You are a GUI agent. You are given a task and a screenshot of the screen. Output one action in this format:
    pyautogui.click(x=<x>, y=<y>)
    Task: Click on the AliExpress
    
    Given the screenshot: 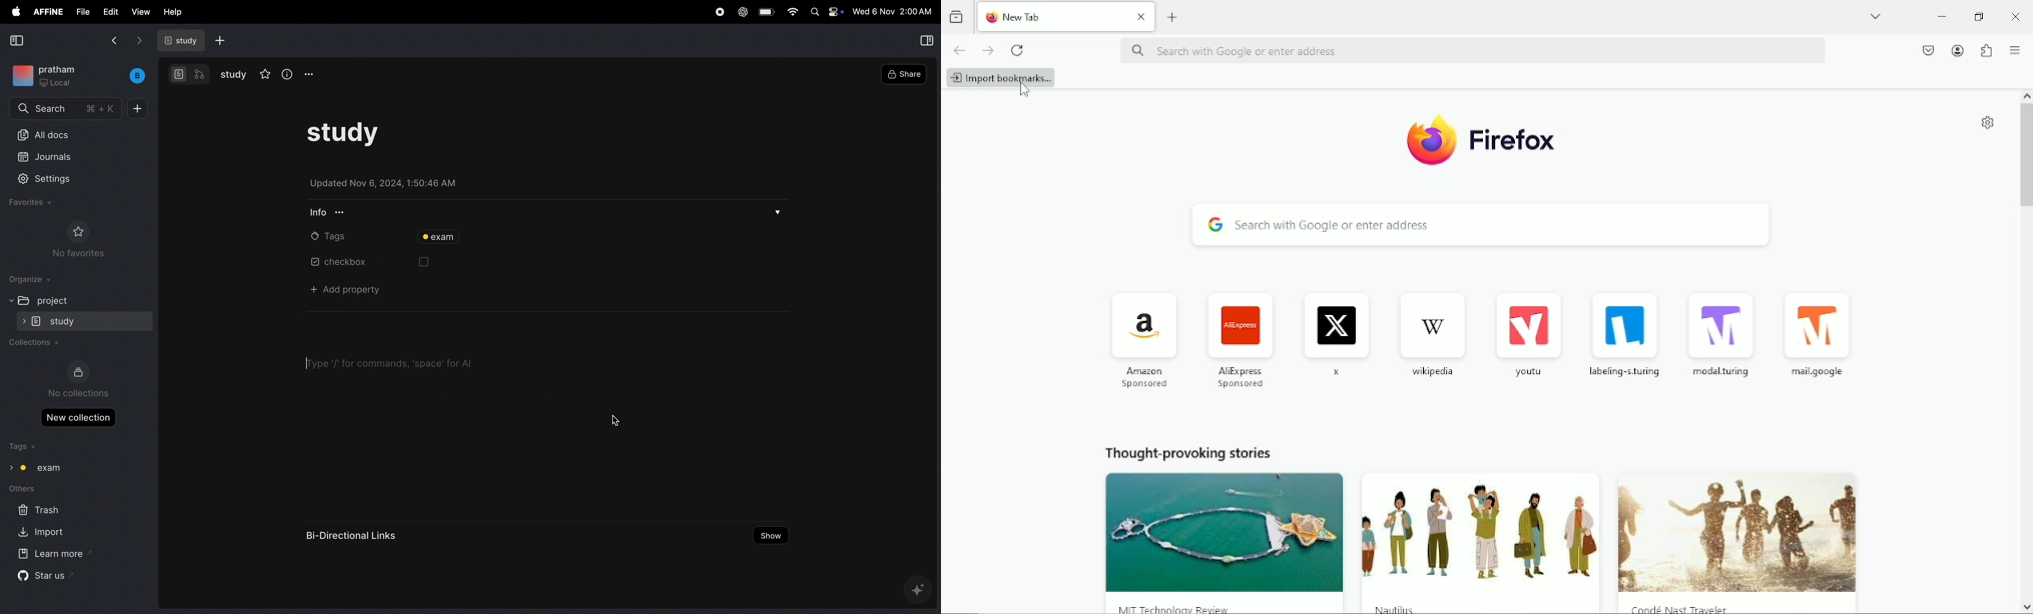 What is the action you would take?
    pyautogui.click(x=1235, y=339)
    